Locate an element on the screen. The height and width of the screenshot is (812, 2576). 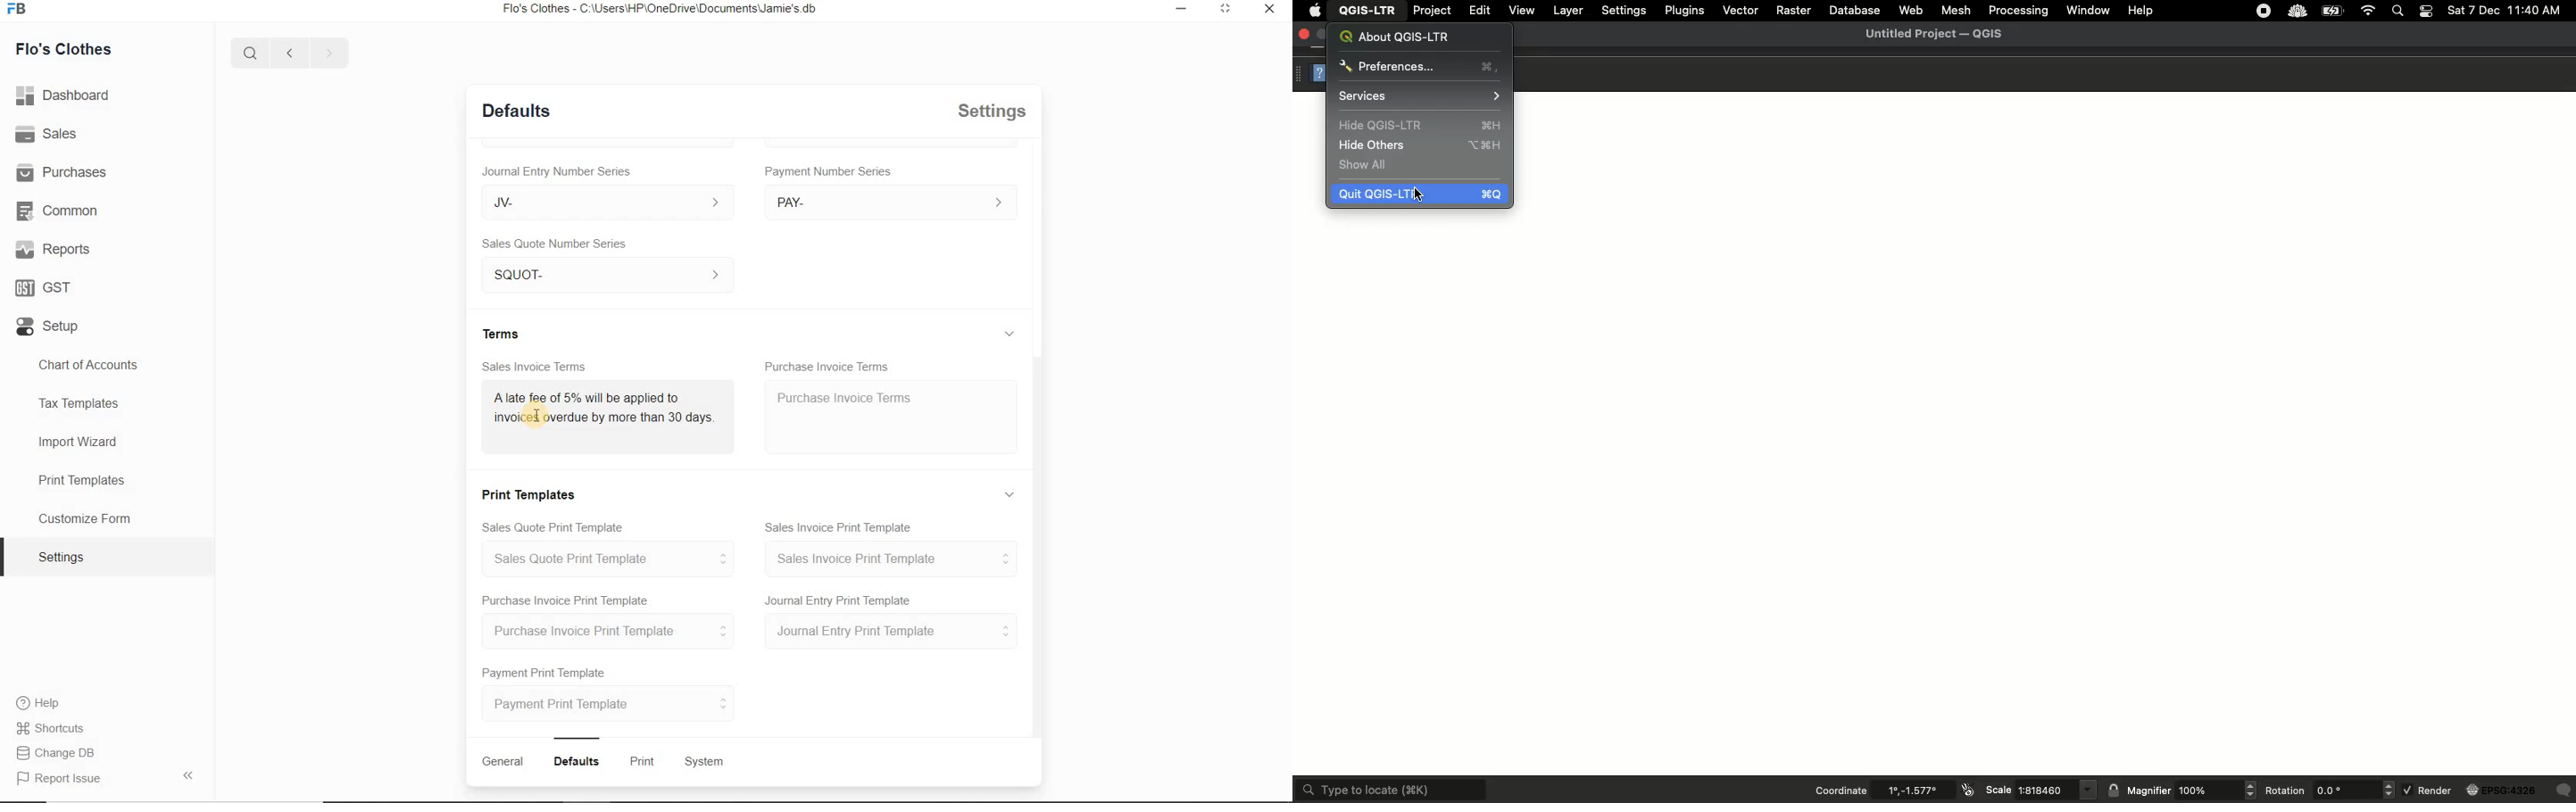
Flo's Clothes is located at coordinates (65, 48).